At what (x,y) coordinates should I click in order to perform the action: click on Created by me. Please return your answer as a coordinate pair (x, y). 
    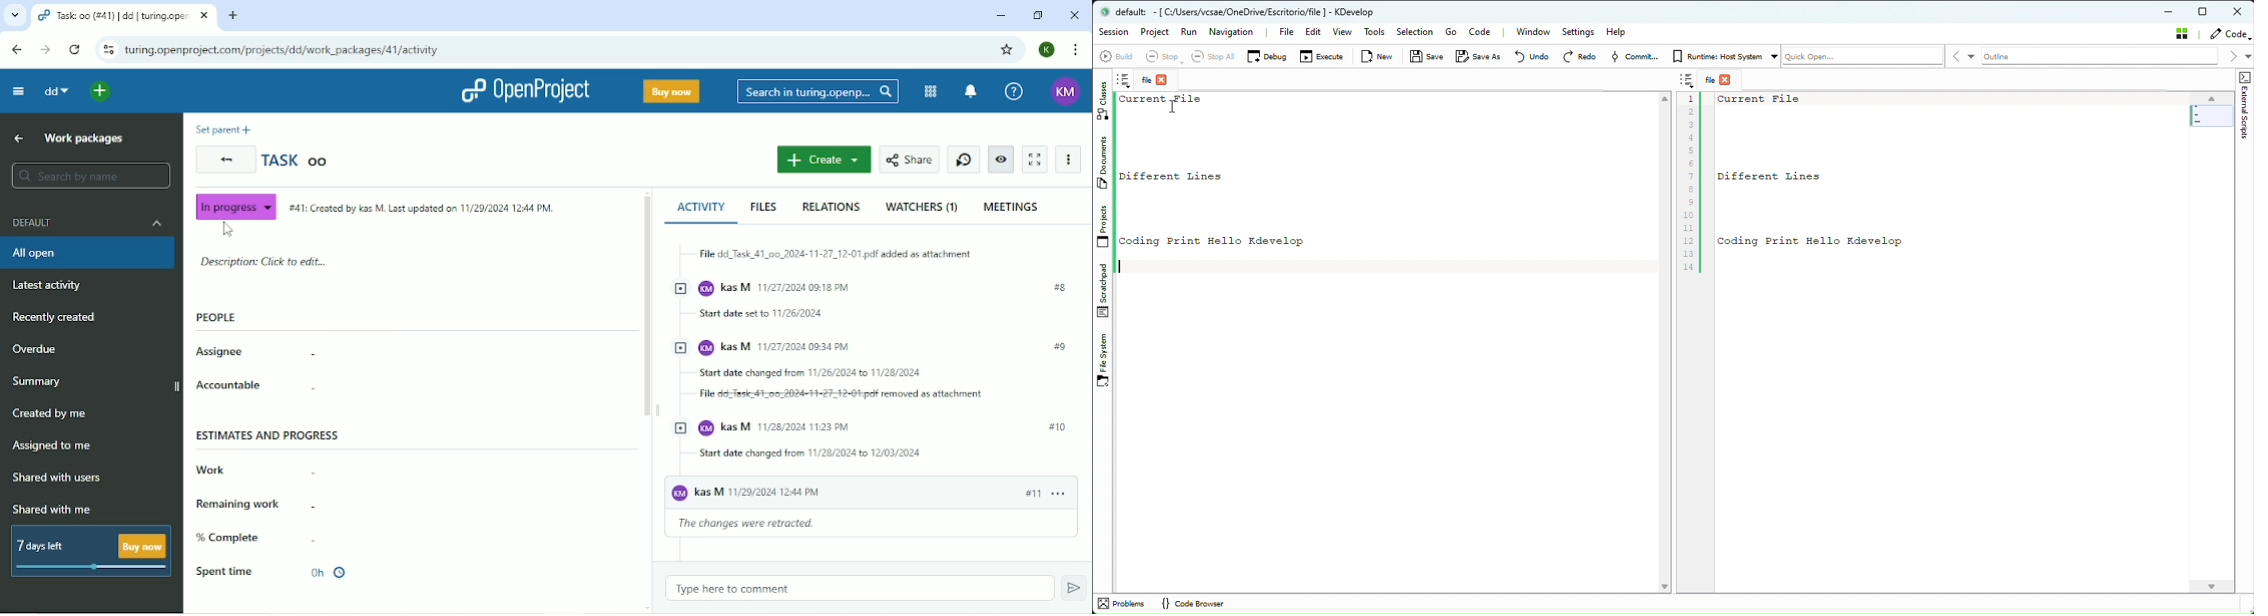
    Looking at the image, I should click on (49, 414).